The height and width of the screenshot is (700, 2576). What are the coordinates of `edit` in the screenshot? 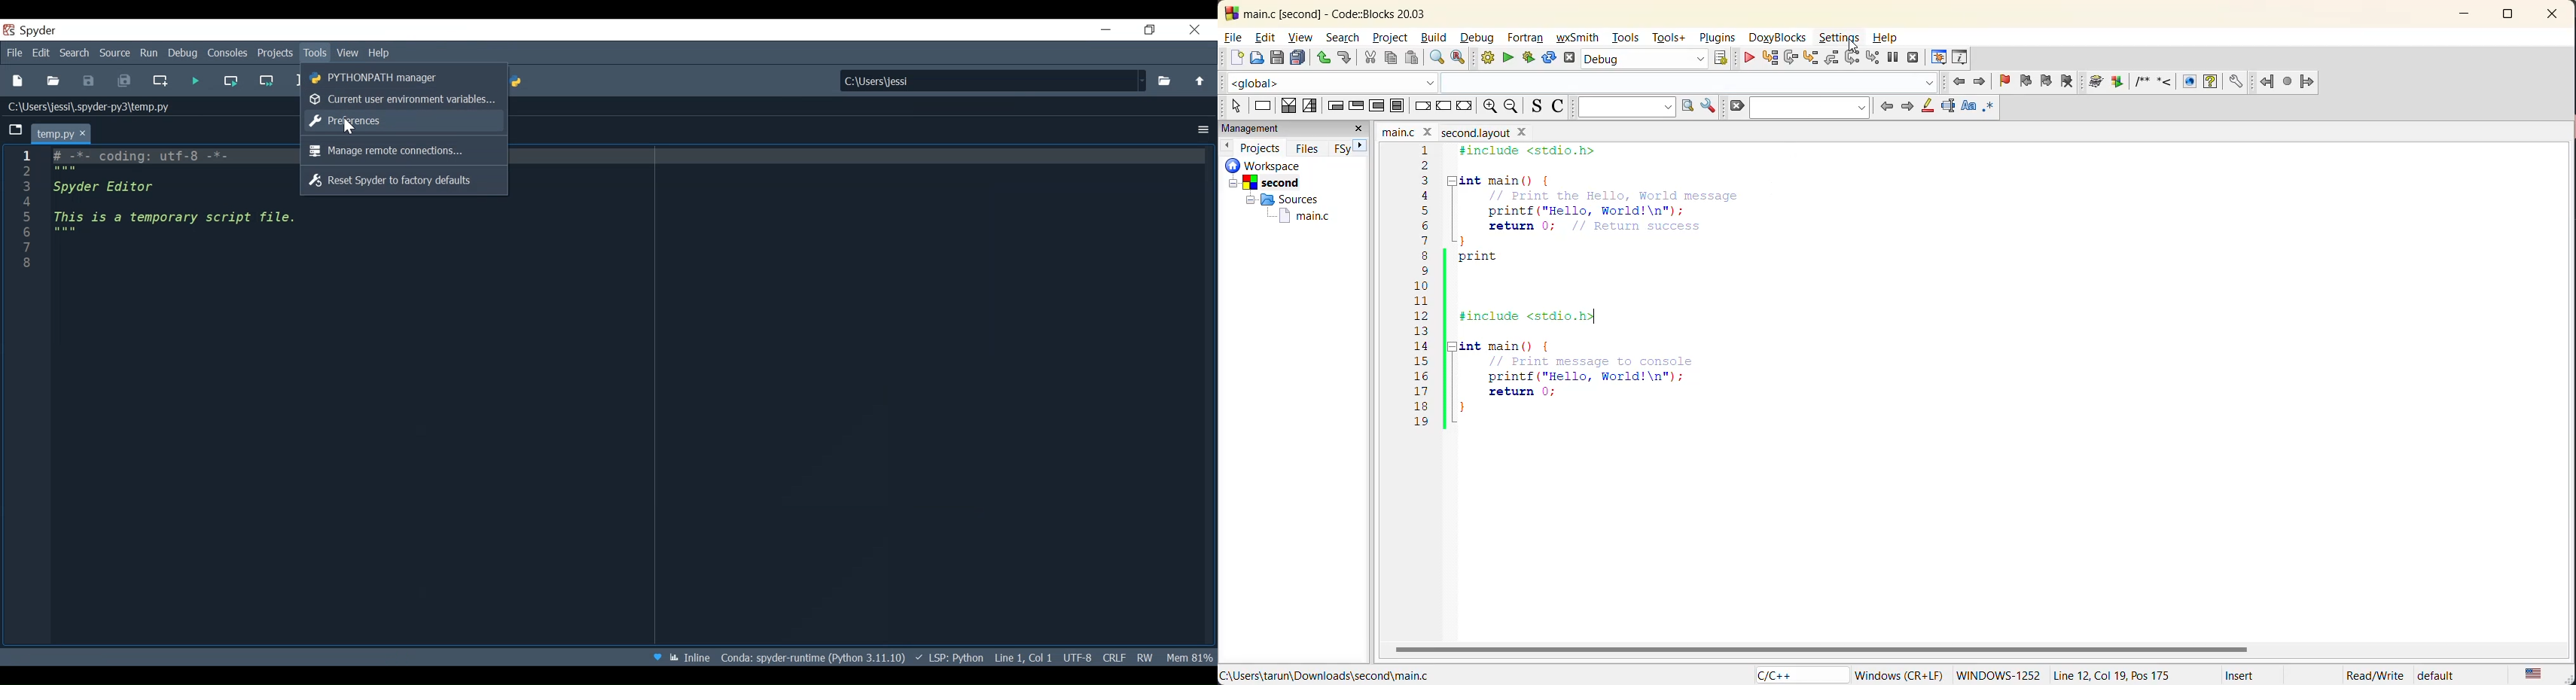 It's located at (1265, 38).